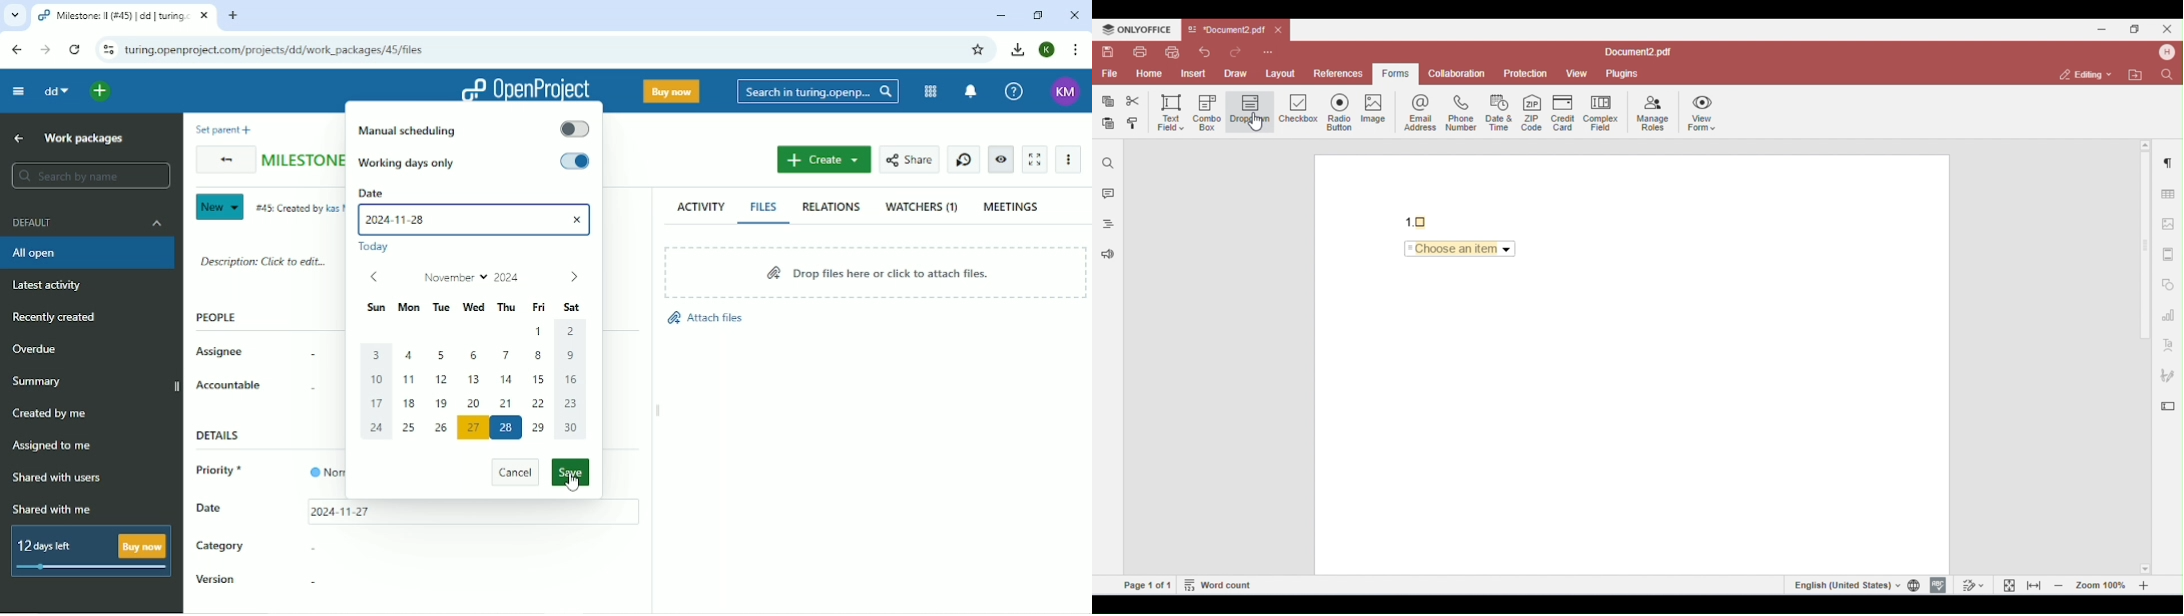 This screenshot has width=2184, height=616. What do you see at coordinates (476, 192) in the screenshot?
I see `Date` at bounding box center [476, 192].